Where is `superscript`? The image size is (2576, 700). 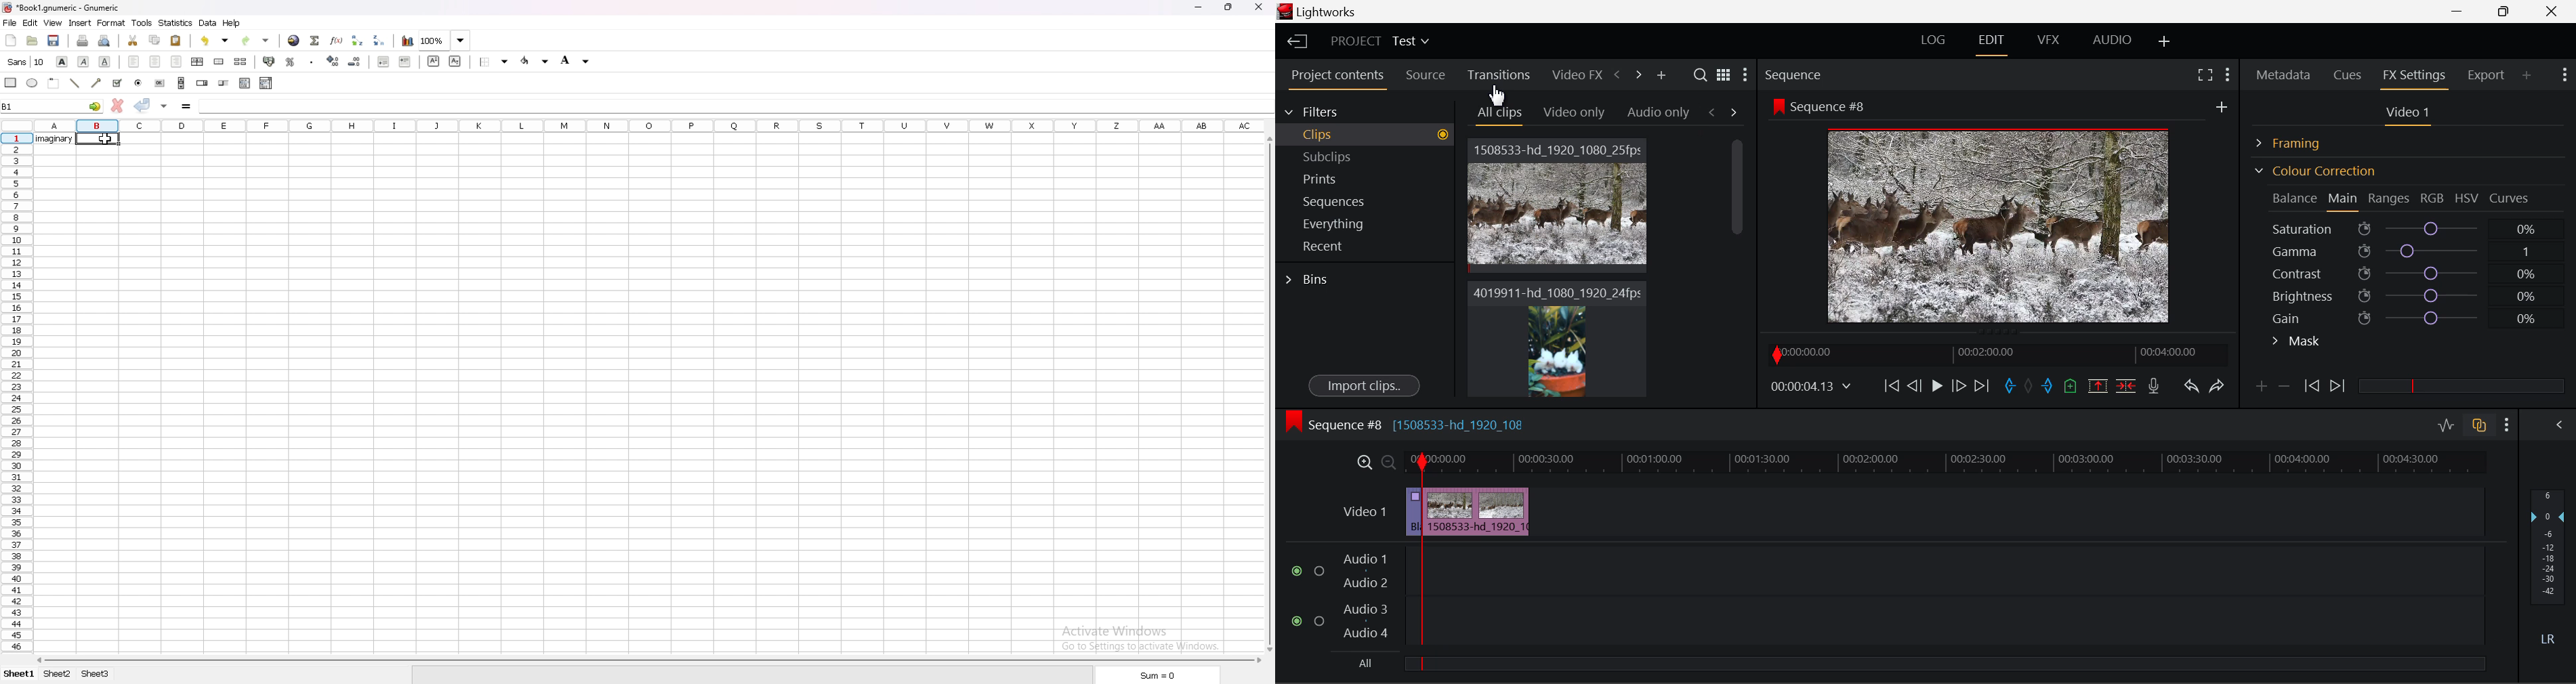 superscript is located at coordinates (433, 60).